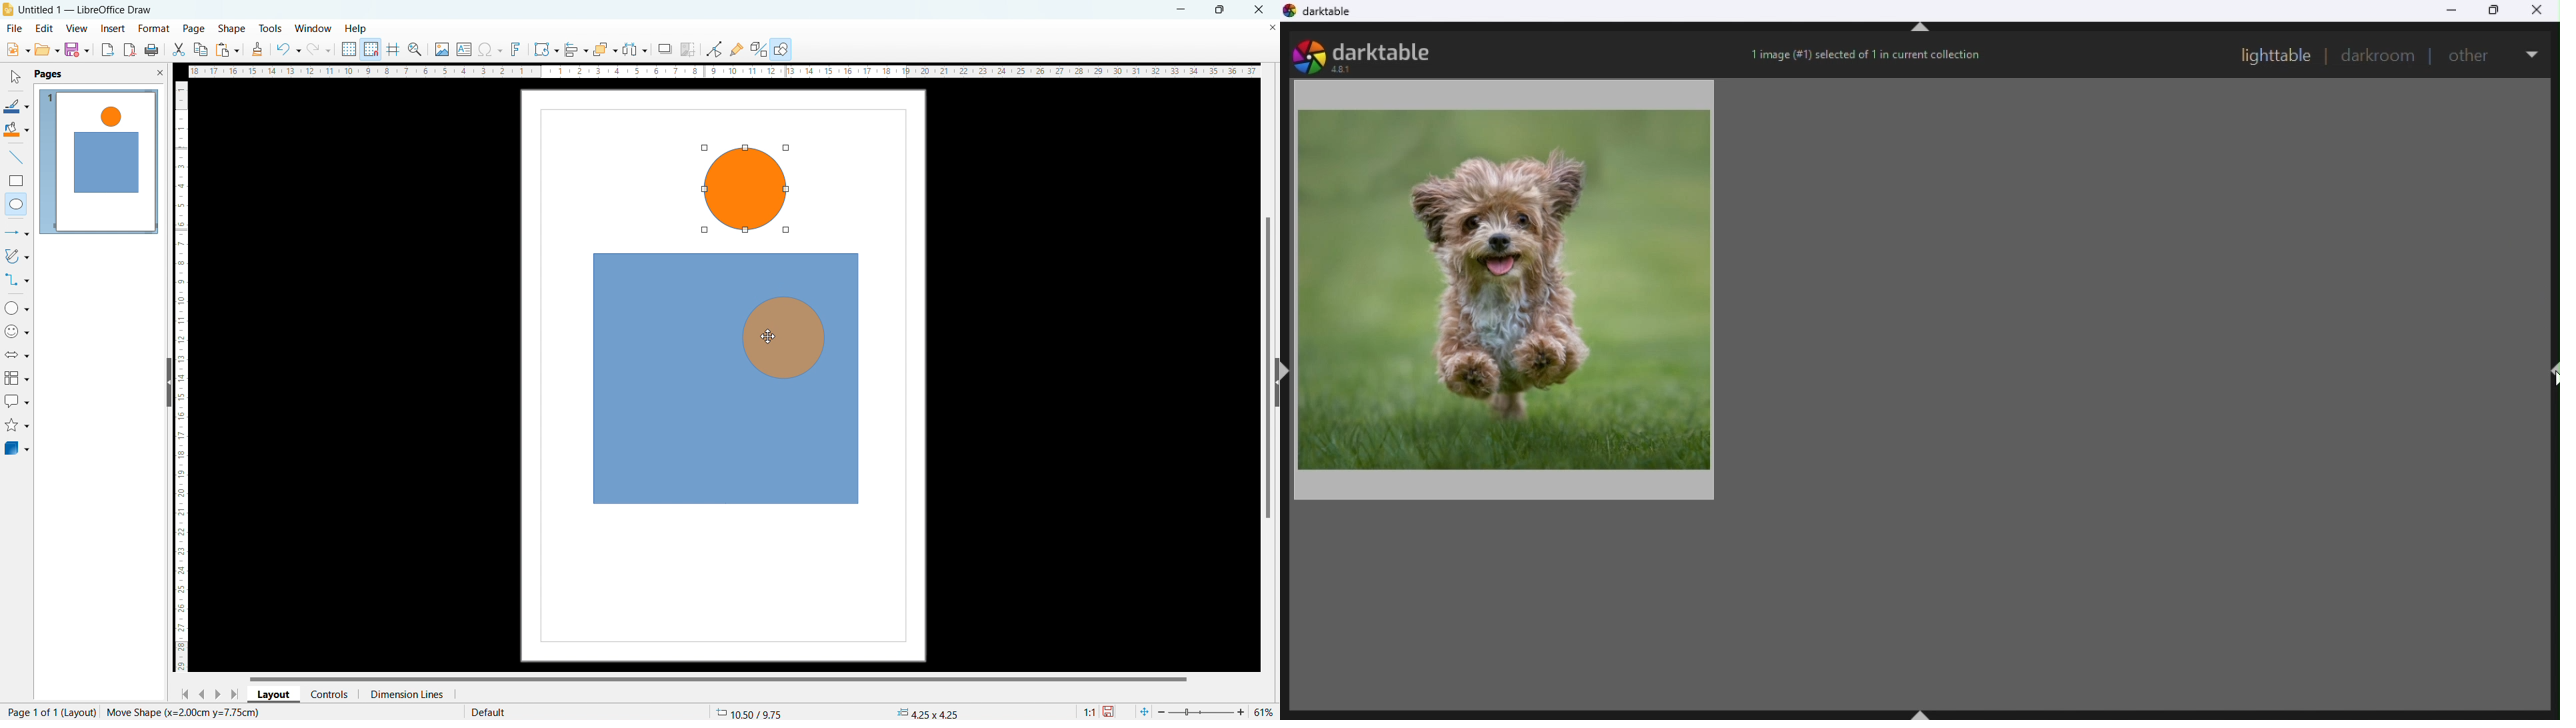 The width and height of the screenshot is (2576, 728). Describe the element at coordinates (348, 49) in the screenshot. I see `display grid` at that location.